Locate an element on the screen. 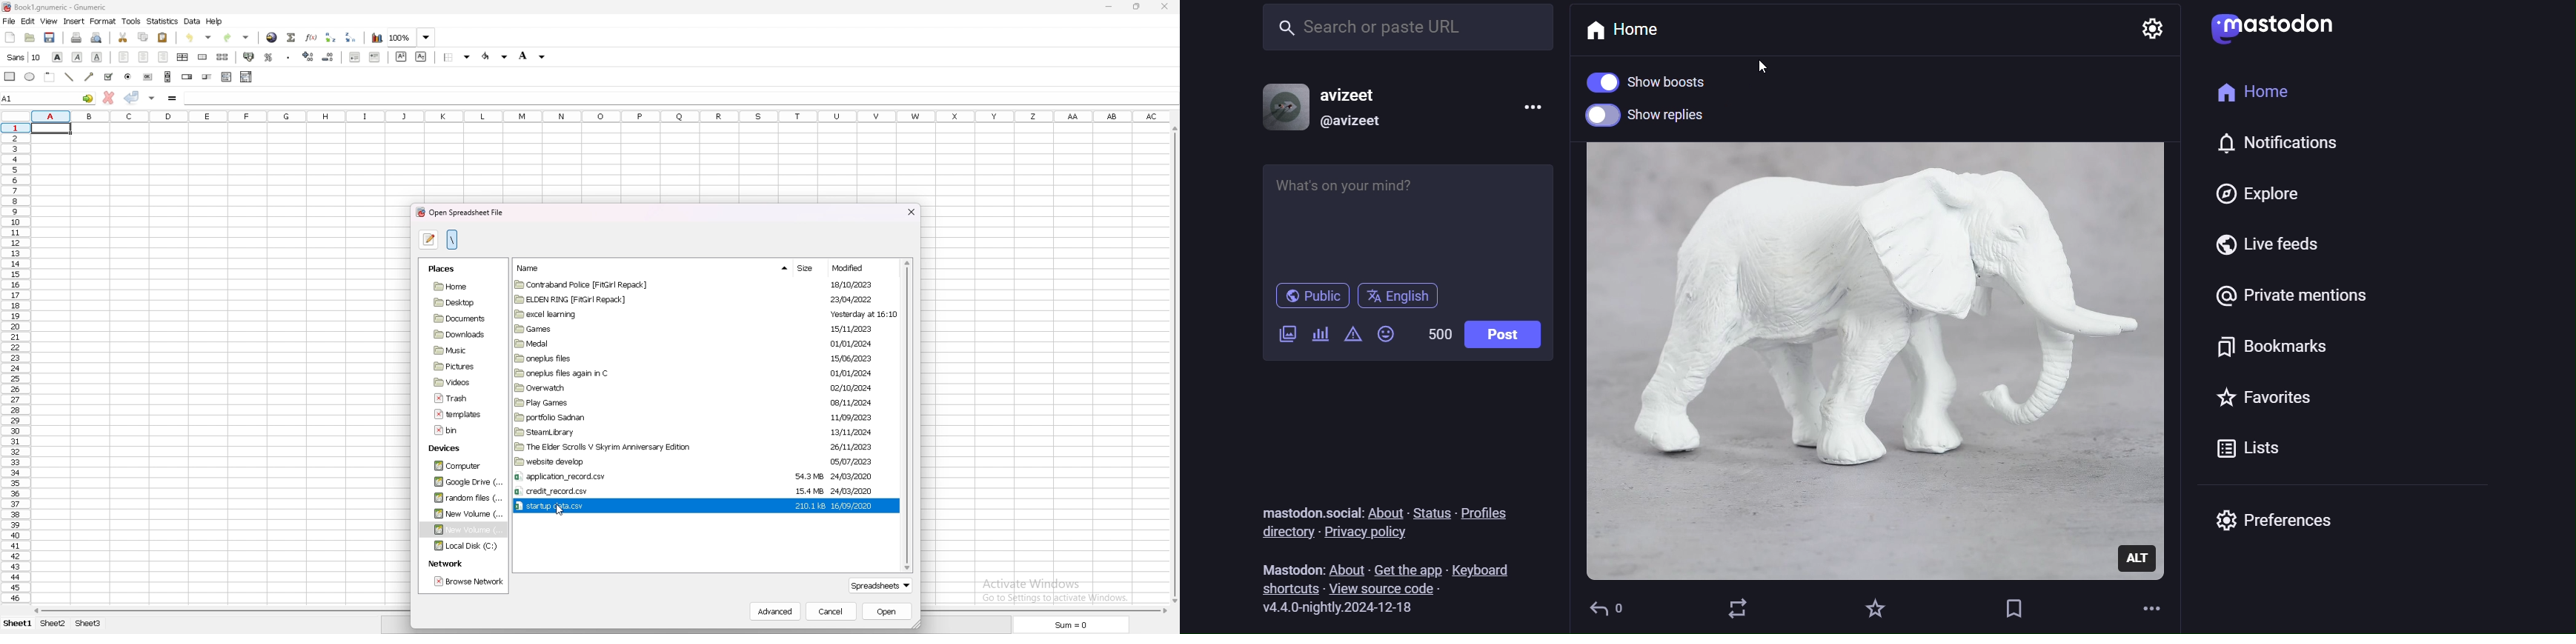 Image resolution: width=2576 pixels, height=644 pixels. notification is located at coordinates (2291, 146).